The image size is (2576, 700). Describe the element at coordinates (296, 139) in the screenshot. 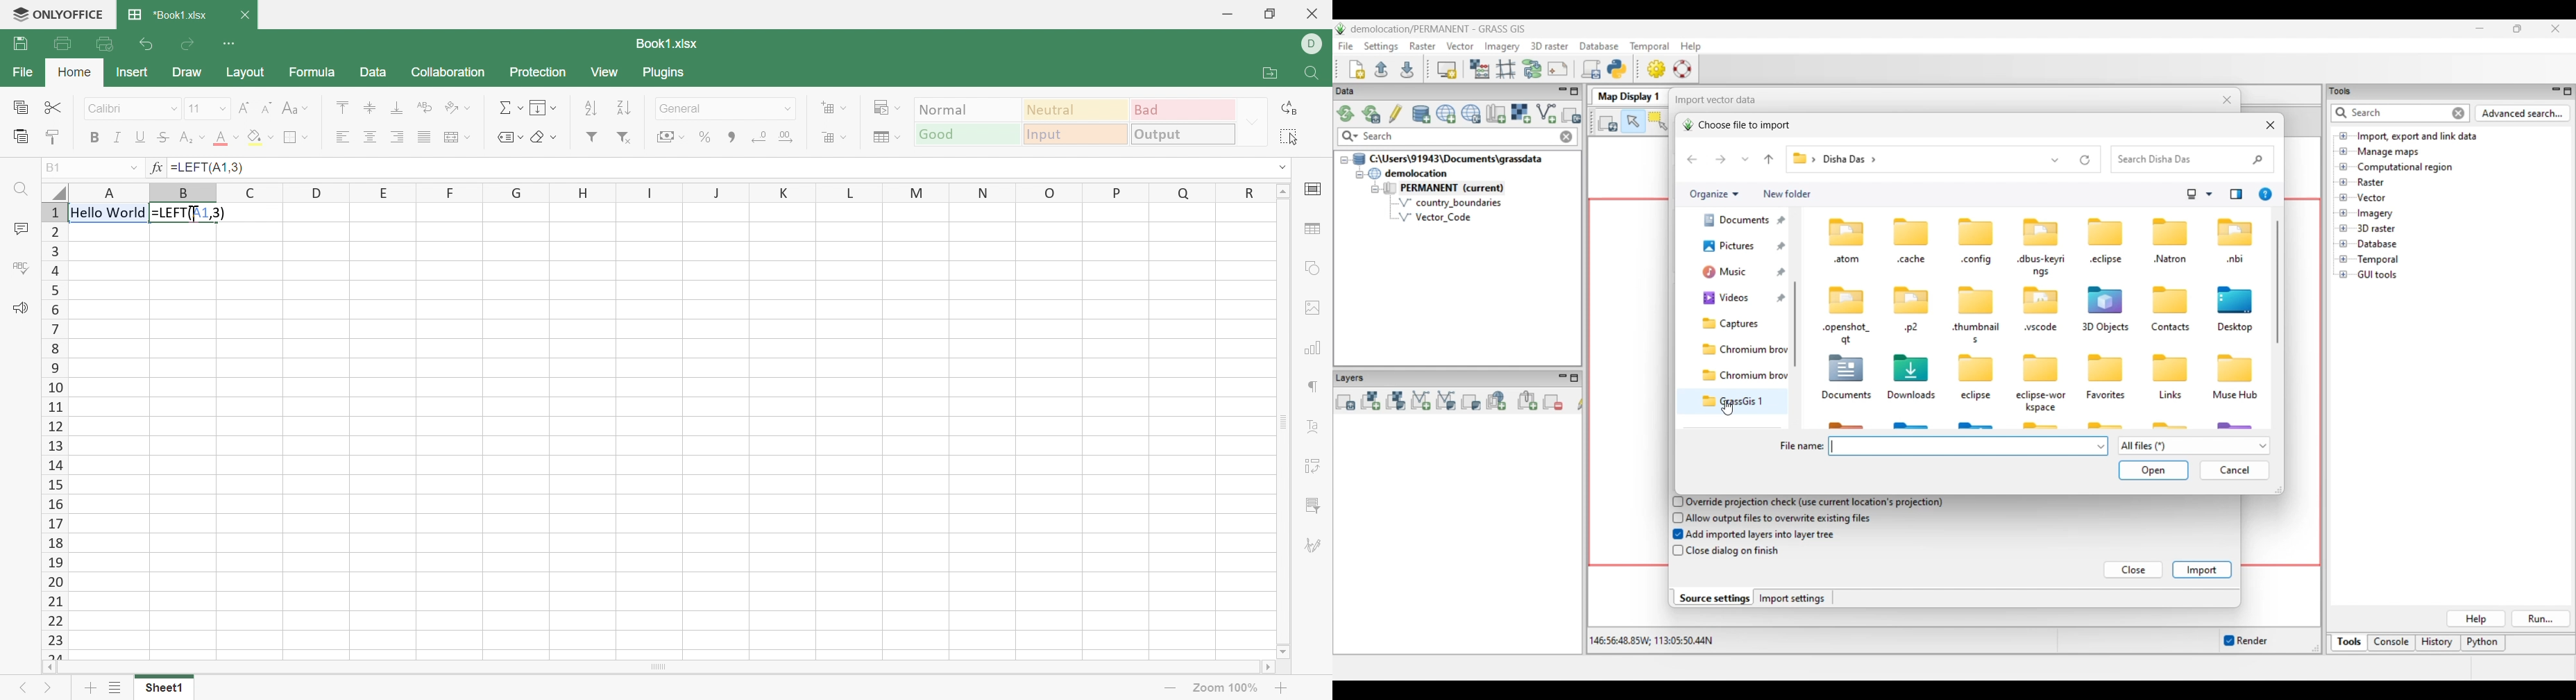

I see `Borders` at that location.